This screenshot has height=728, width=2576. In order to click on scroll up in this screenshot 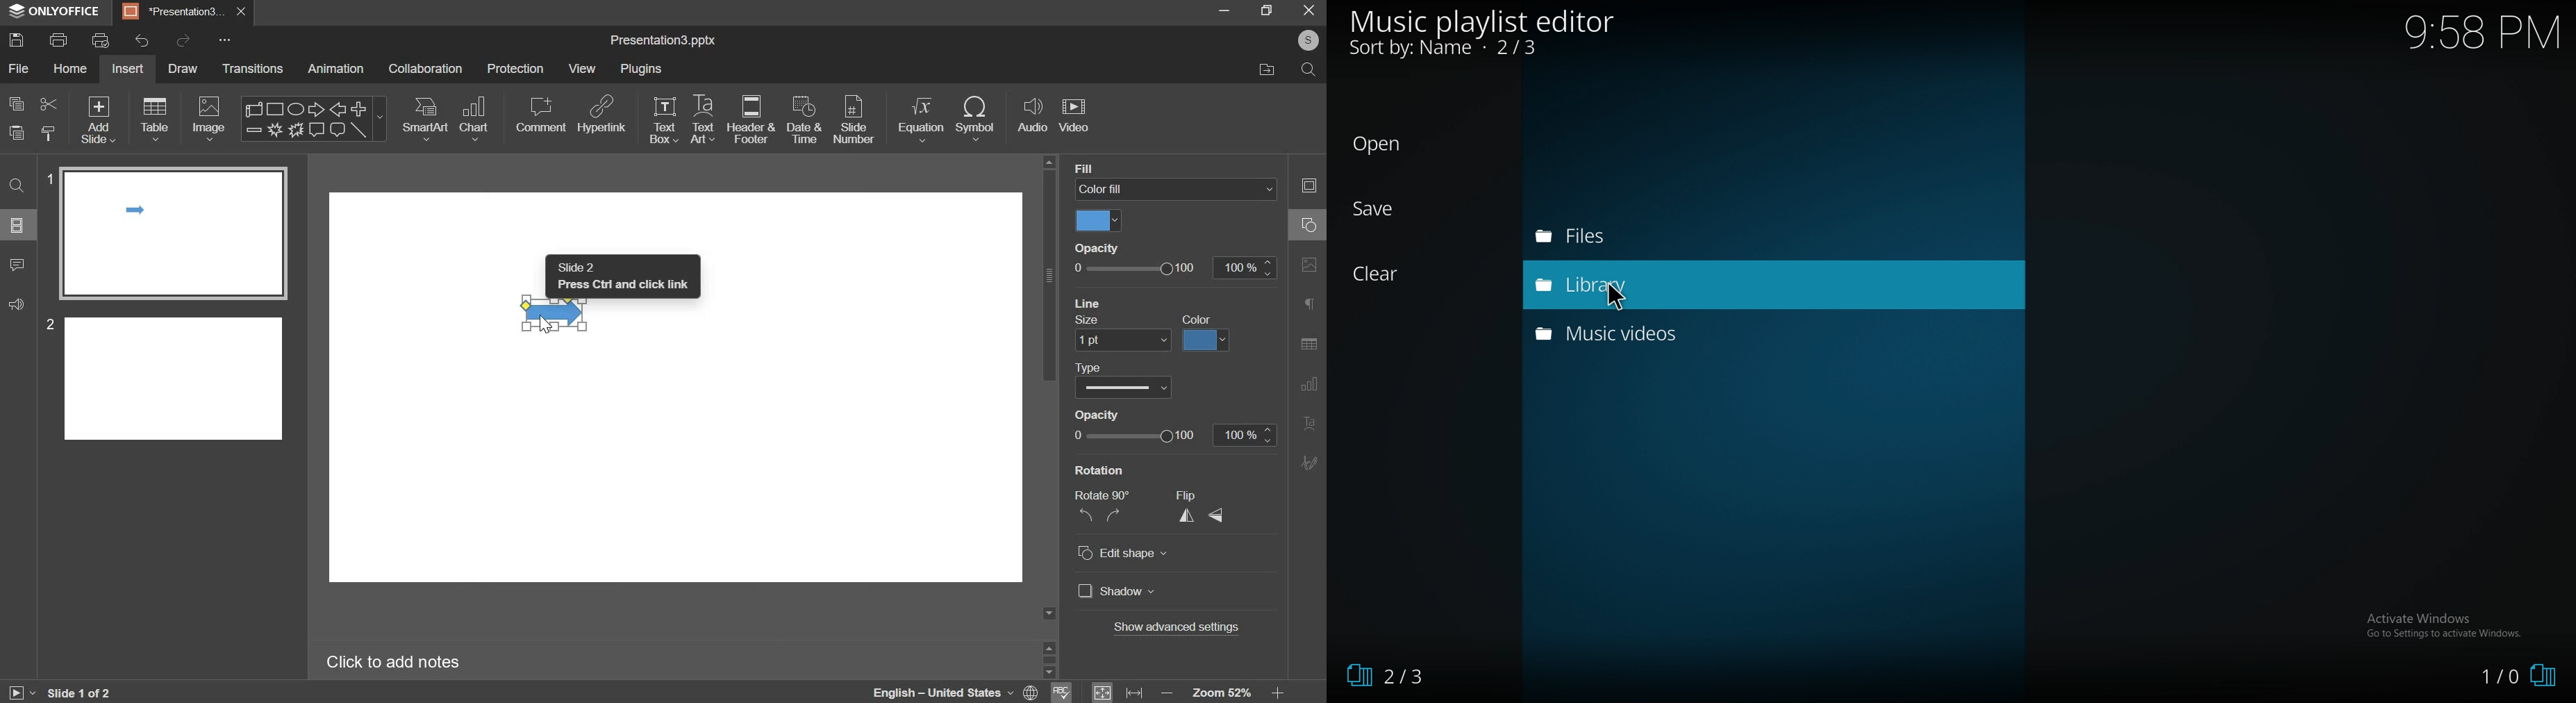, I will do `click(1049, 646)`.